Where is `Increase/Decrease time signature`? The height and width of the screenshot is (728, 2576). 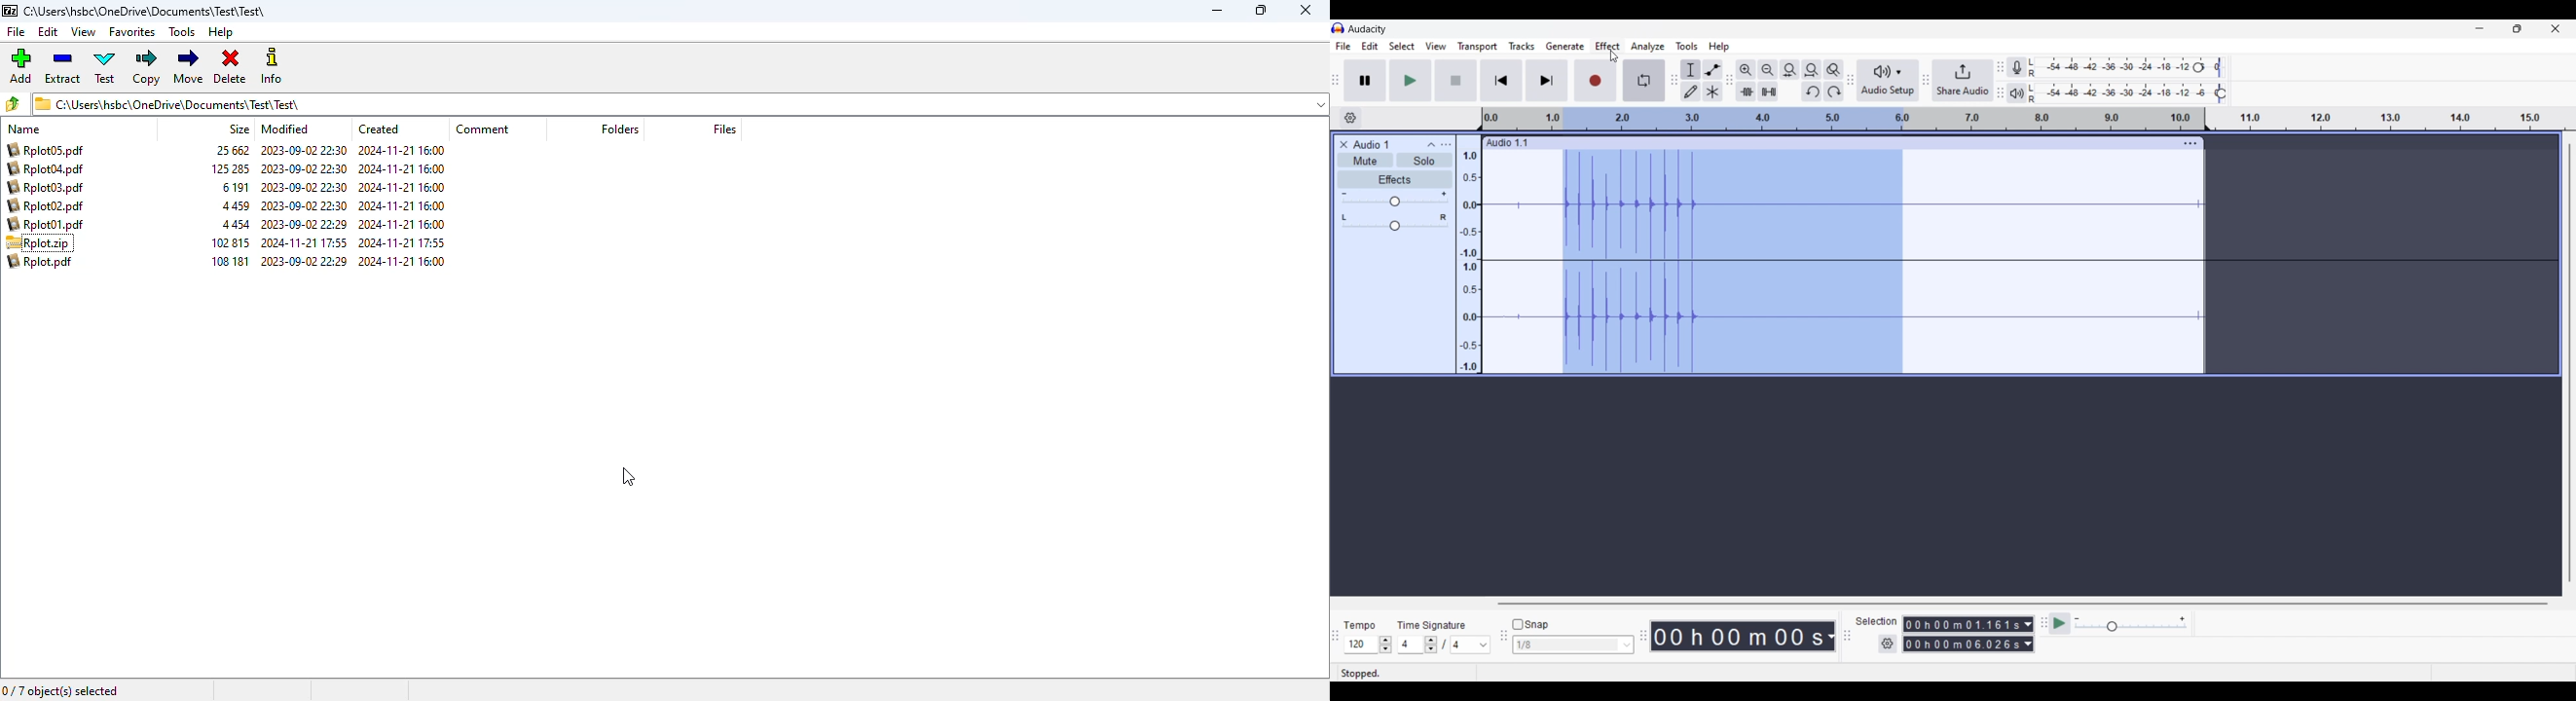 Increase/Decrease time signature is located at coordinates (1430, 645).